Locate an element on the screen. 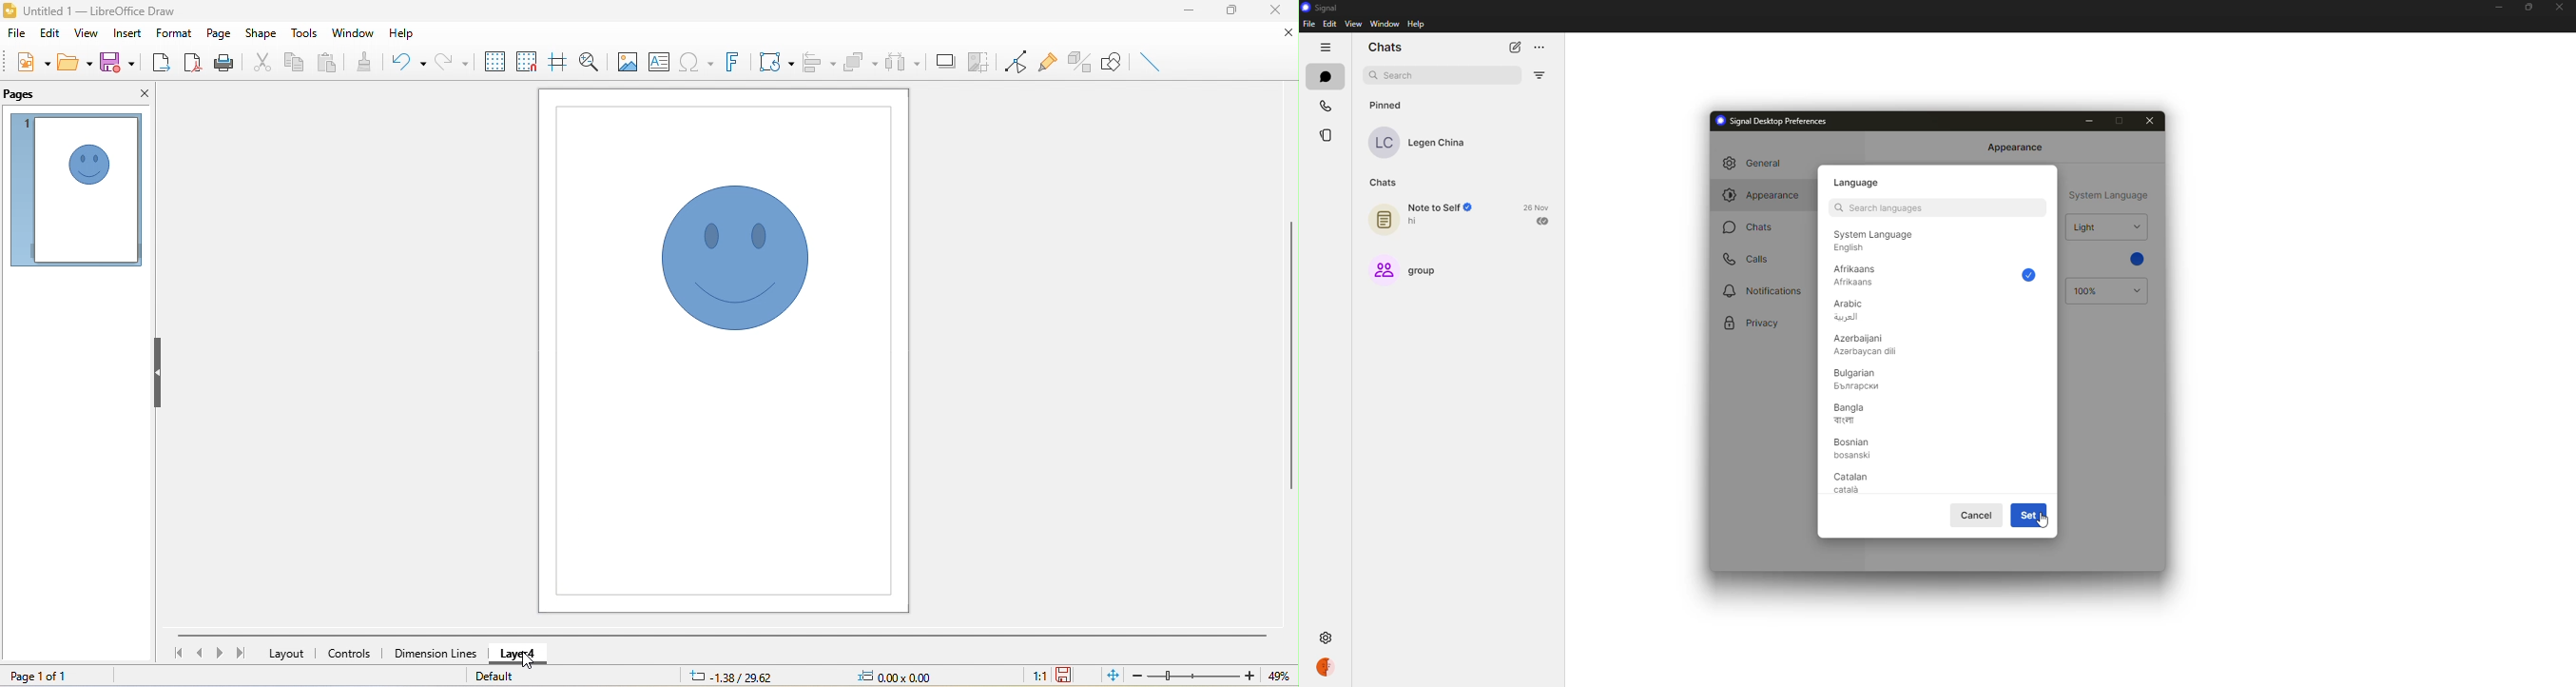  helpline while moving is located at coordinates (557, 62).